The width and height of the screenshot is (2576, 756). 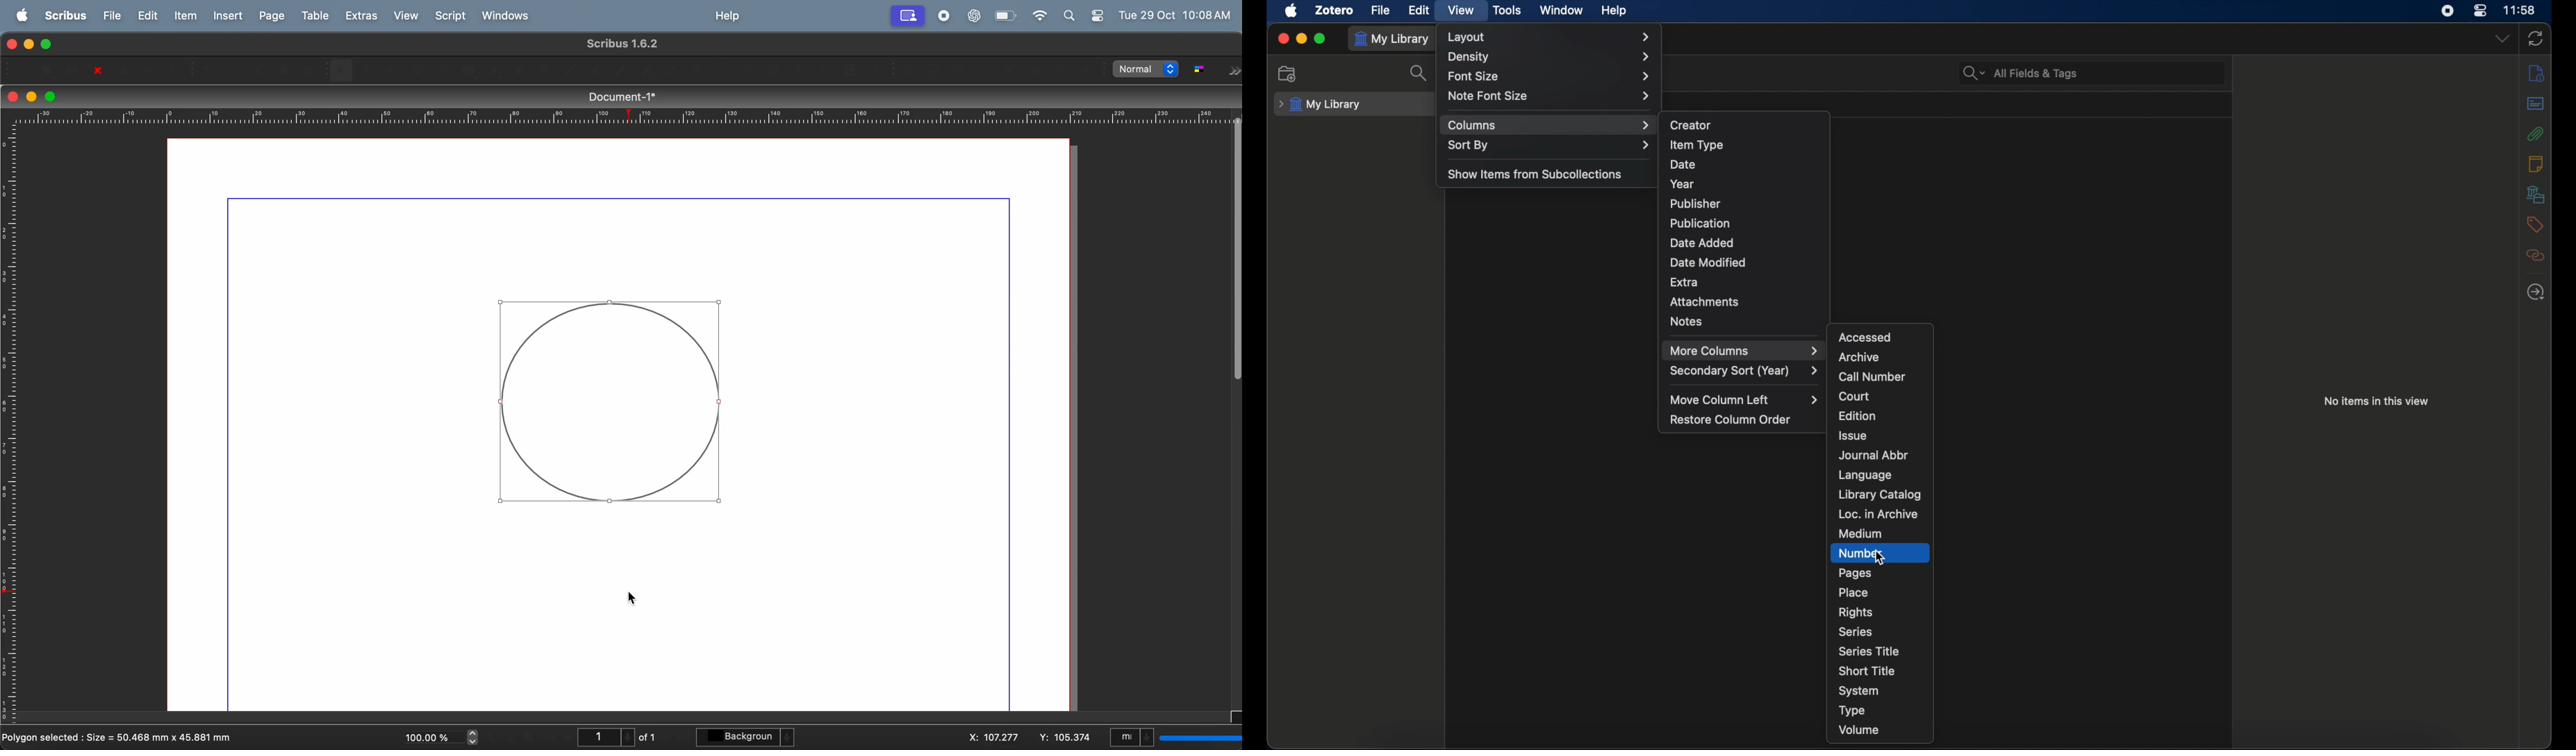 I want to click on tools, so click(x=1508, y=10).